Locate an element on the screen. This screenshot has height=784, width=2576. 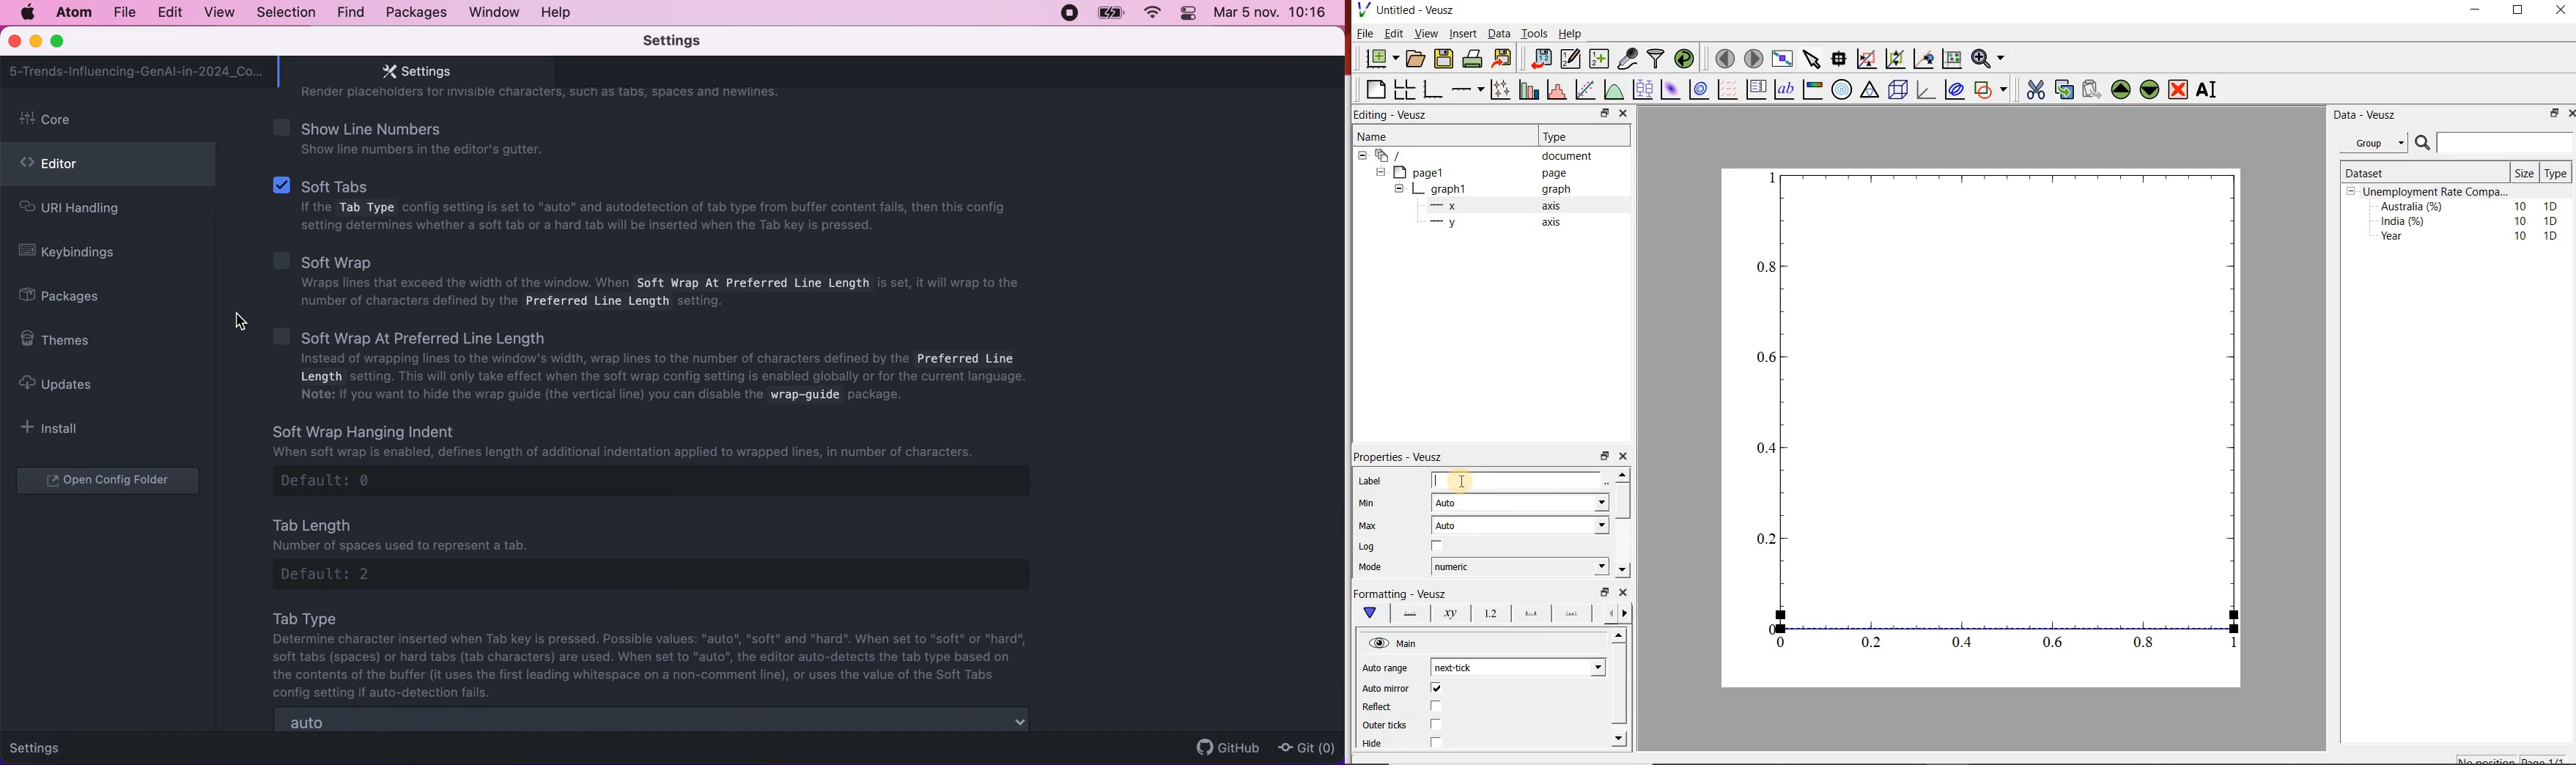
Reflect is located at coordinates (1378, 708).